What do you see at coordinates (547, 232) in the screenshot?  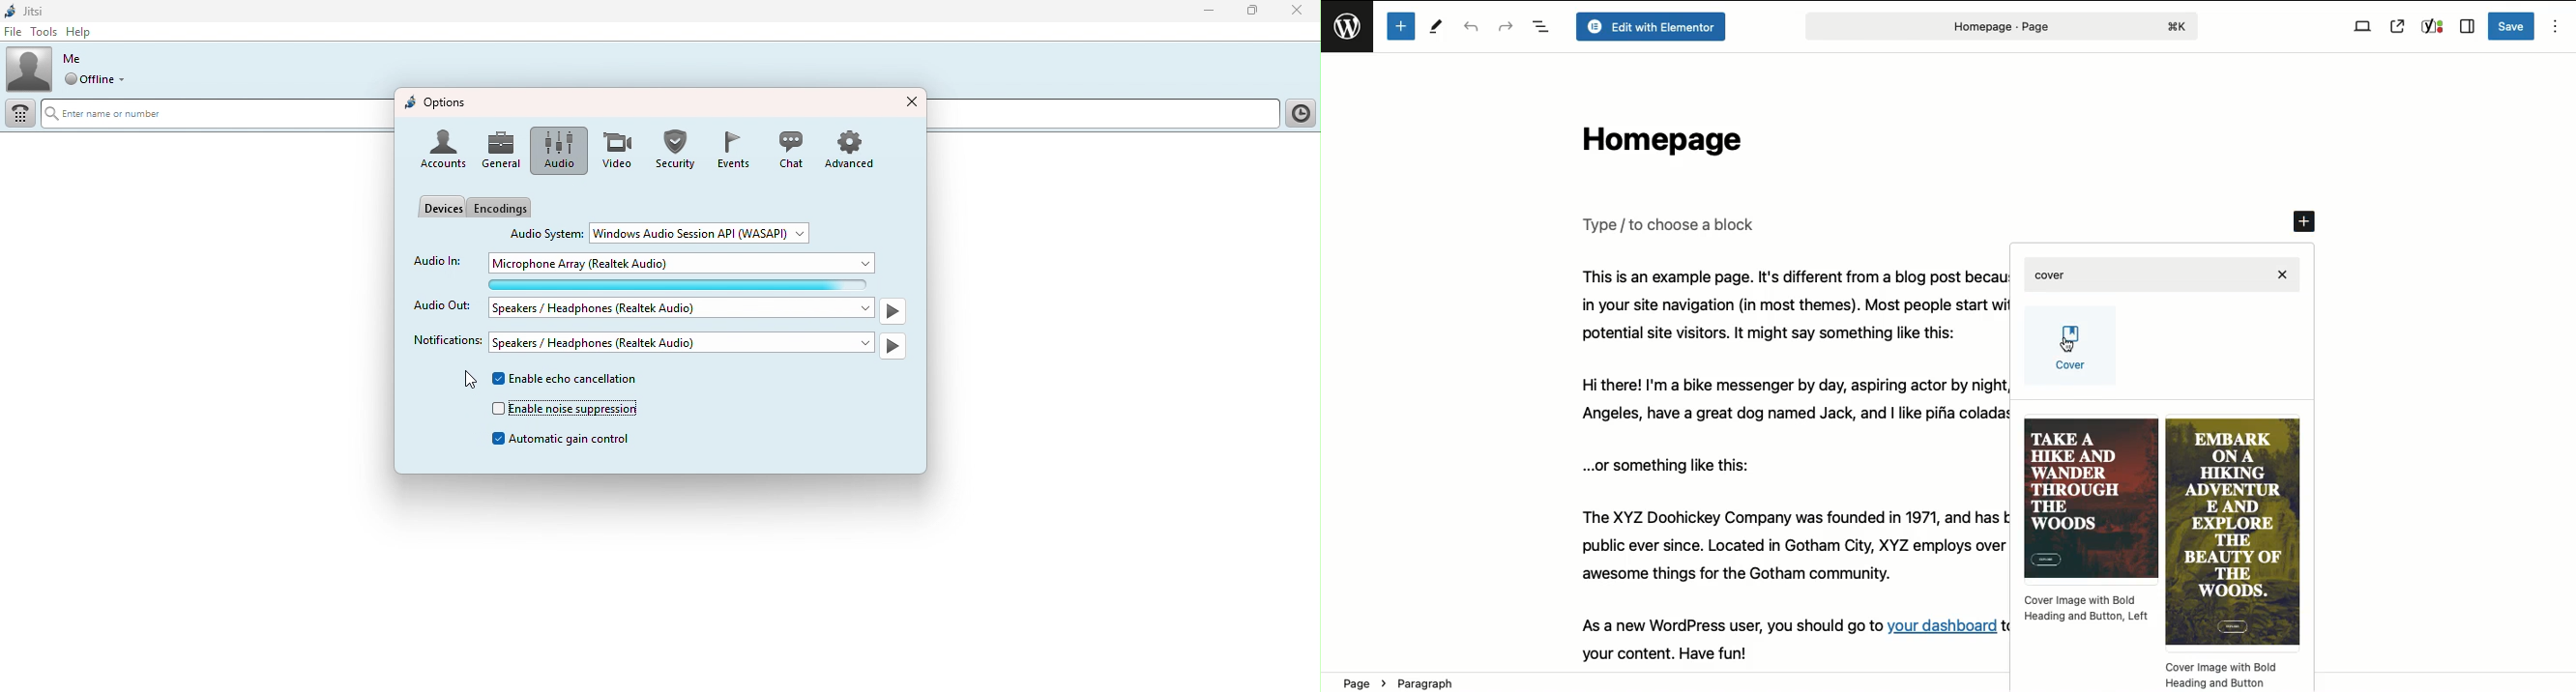 I see `Audio System` at bounding box center [547, 232].